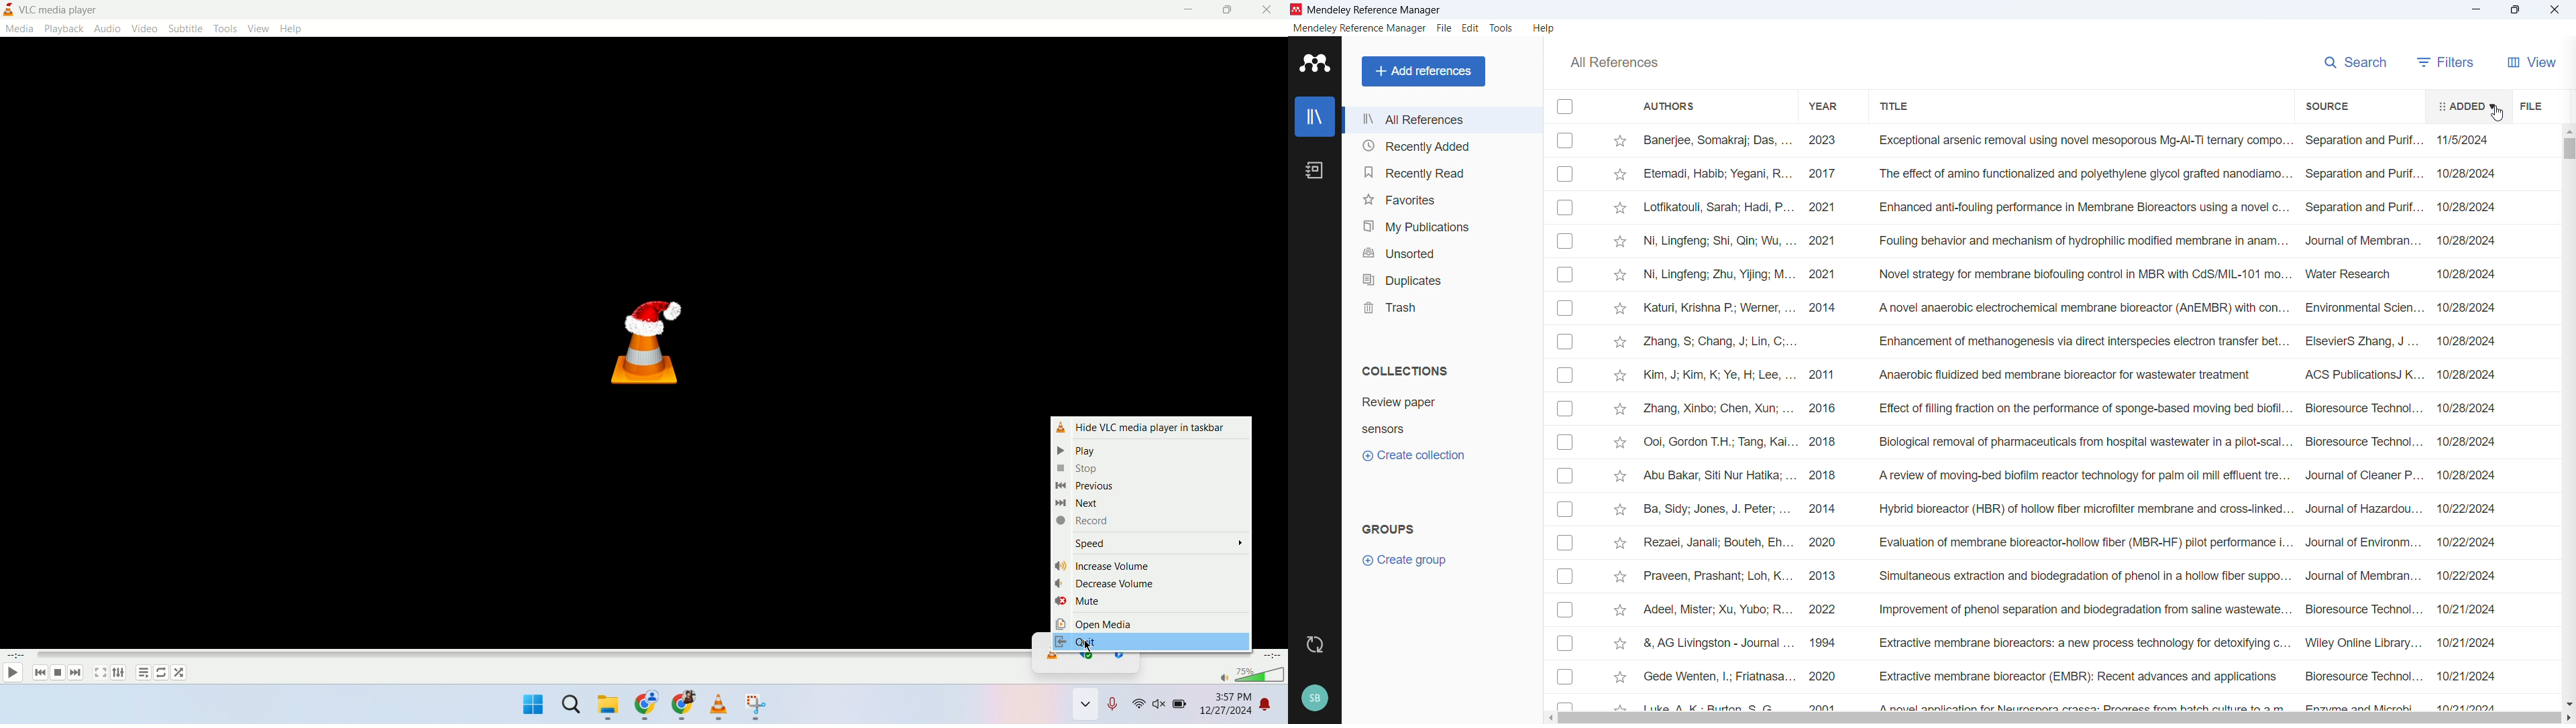 This screenshot has width=2576, height=728. Describe the element at coordinates (227, 28) in the screenshot. I see `tools` at that location.